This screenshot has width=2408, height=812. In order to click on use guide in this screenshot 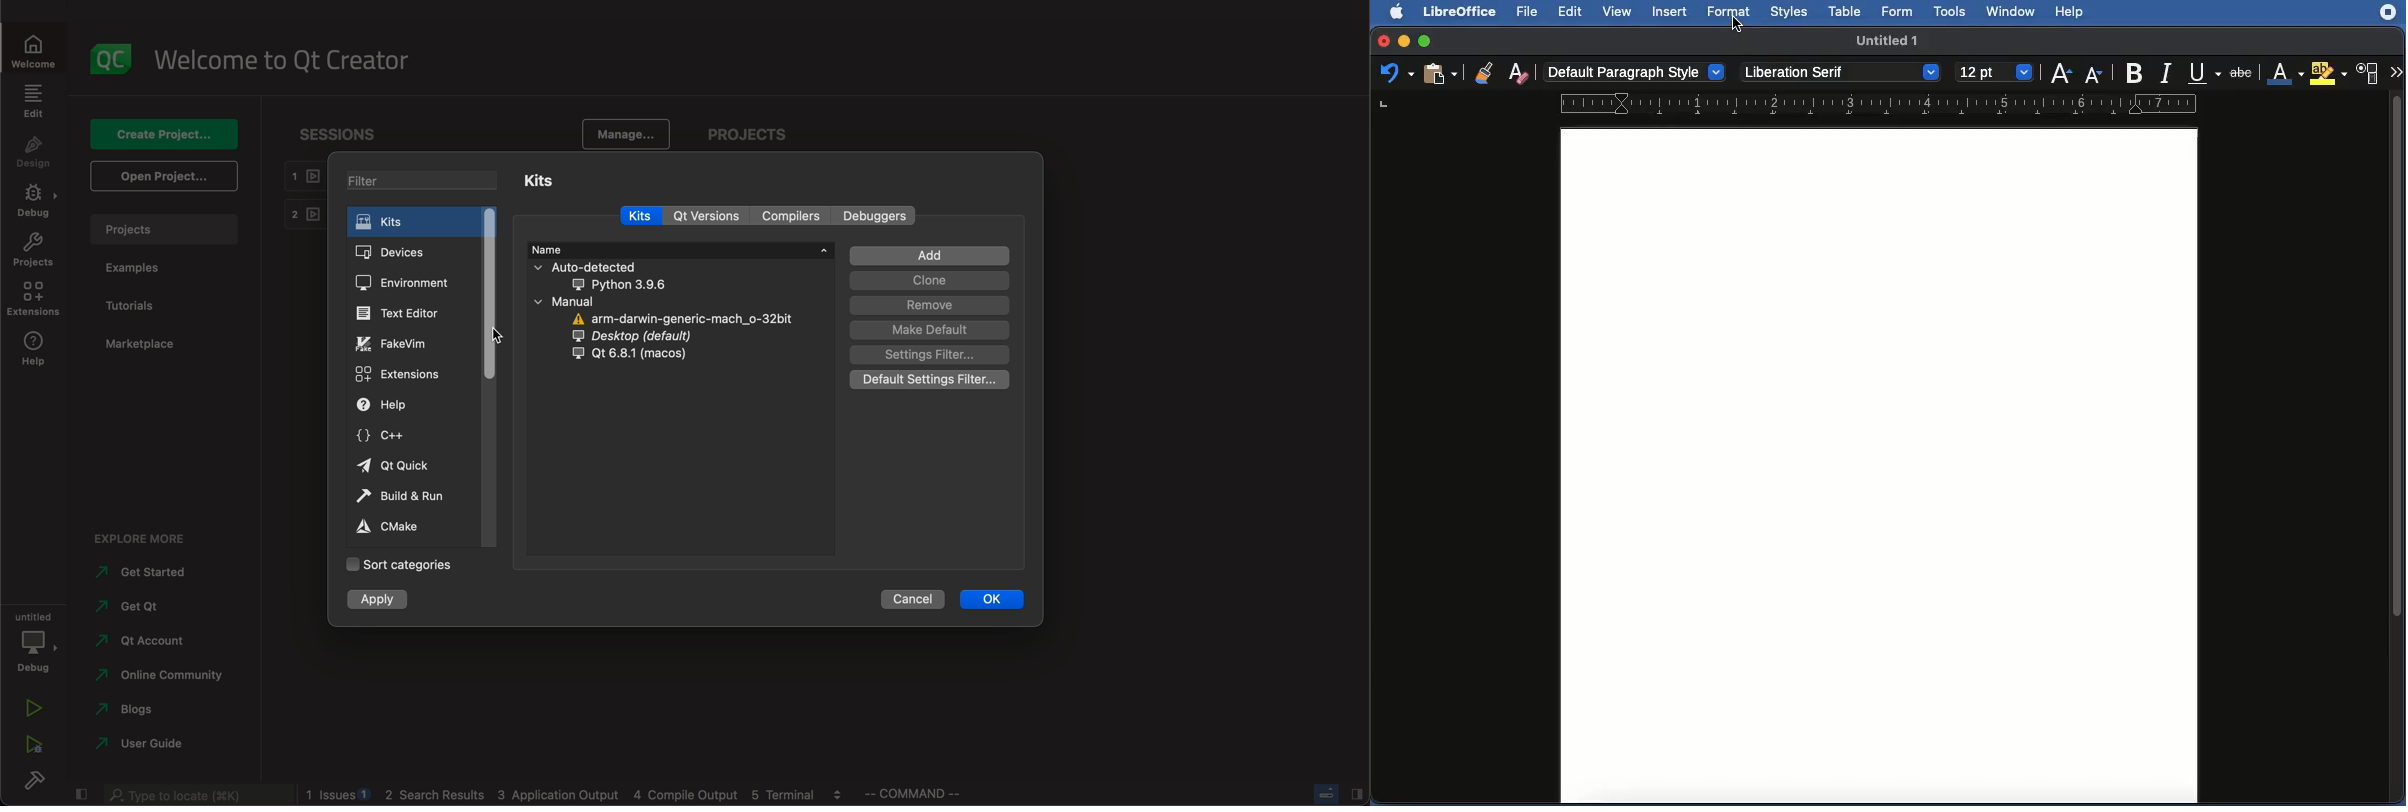, I will do `click(142, 745)`.